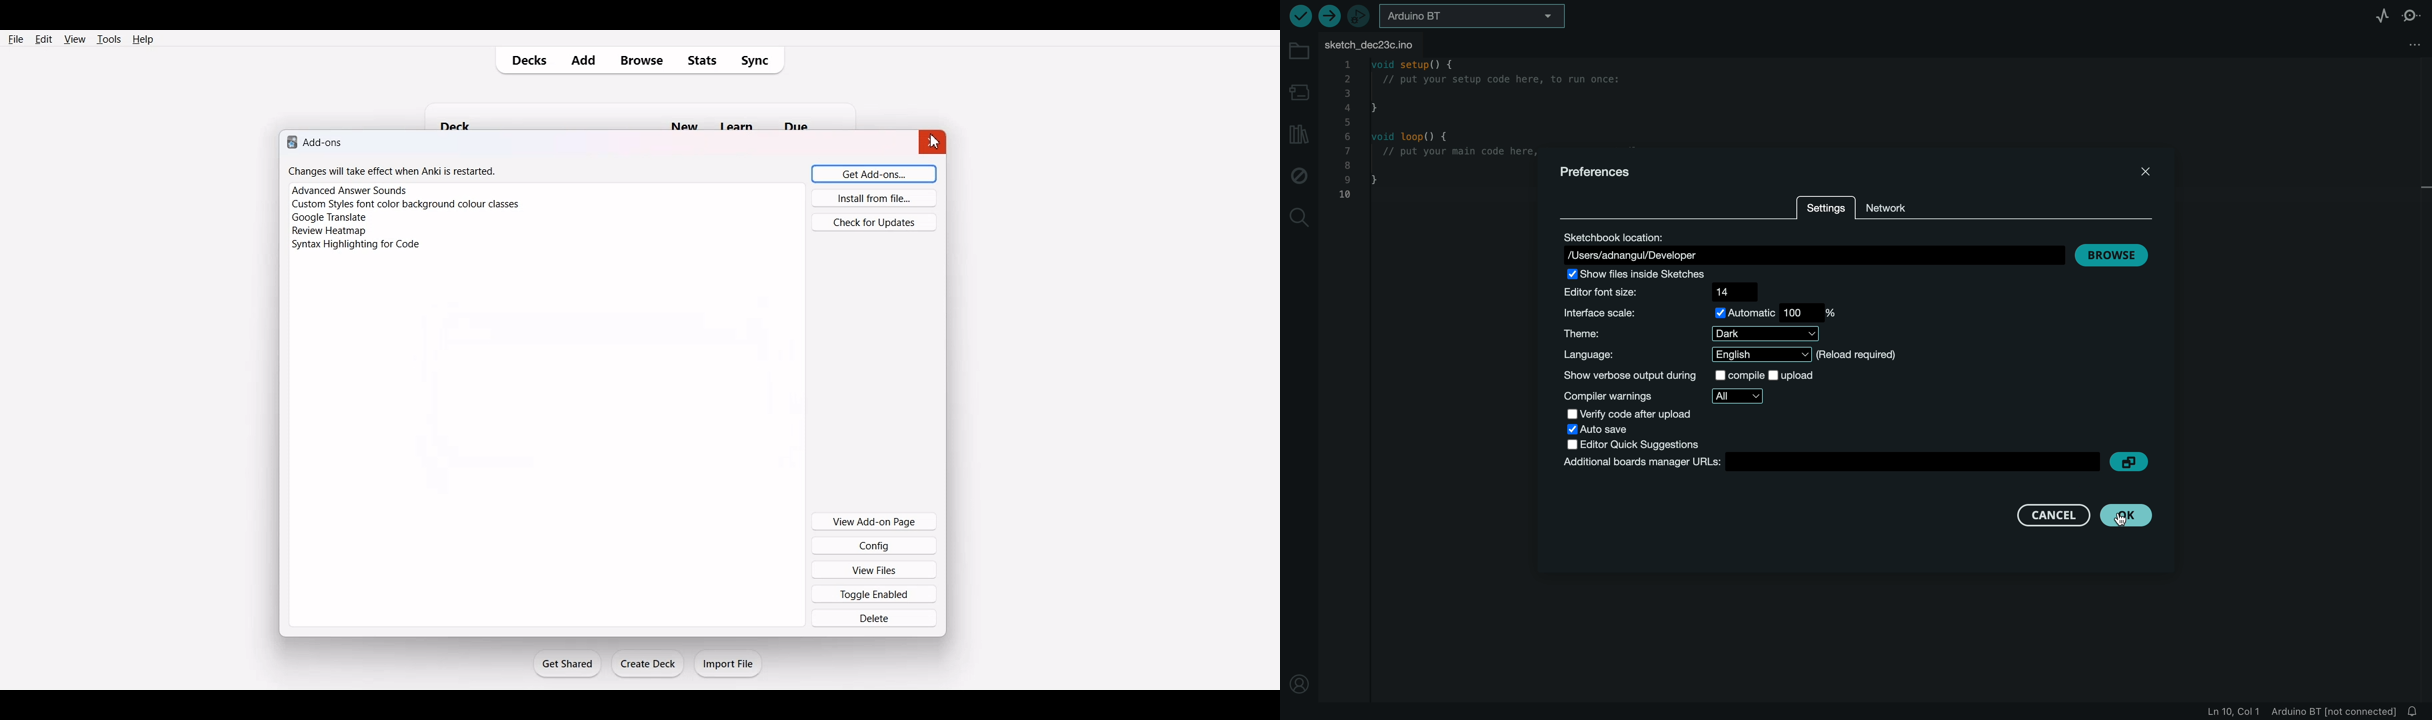  Describe the element at coordinates (873, 198) in the screenshot. I see `Install from file` at that location.